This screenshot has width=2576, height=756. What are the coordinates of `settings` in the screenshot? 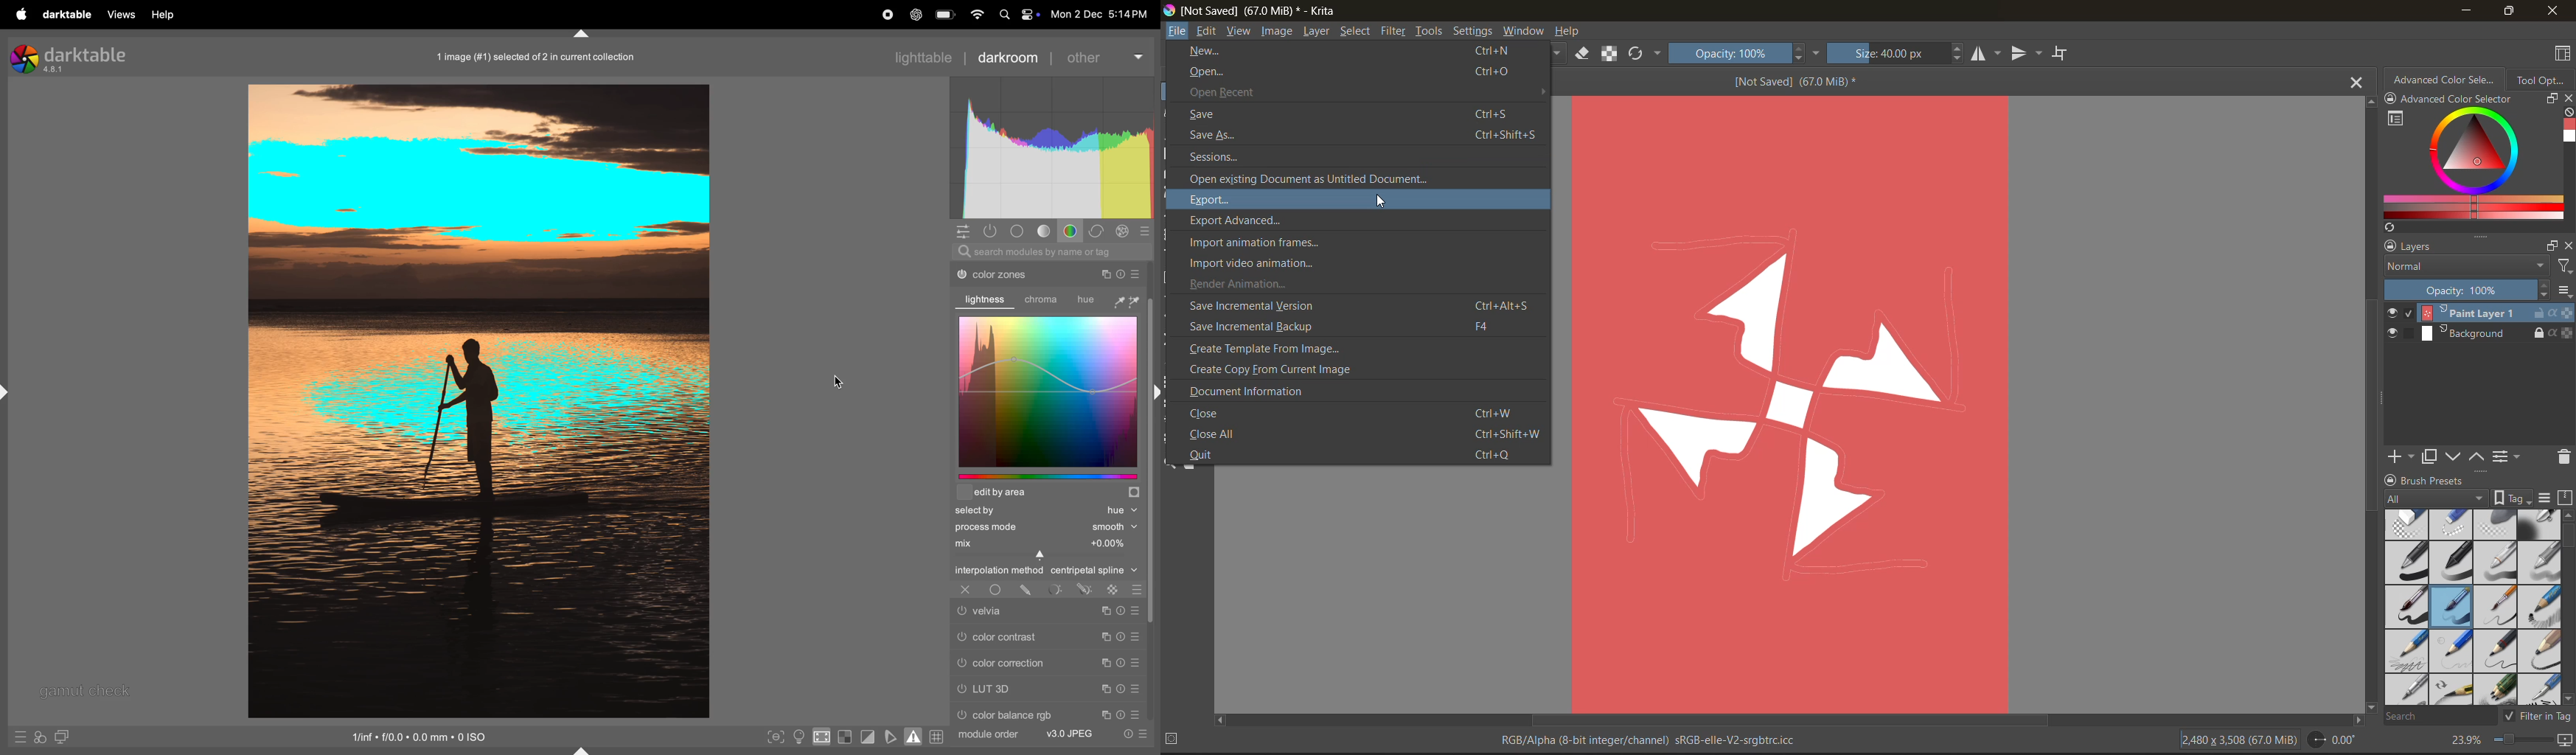 It's located at (1475, 31).